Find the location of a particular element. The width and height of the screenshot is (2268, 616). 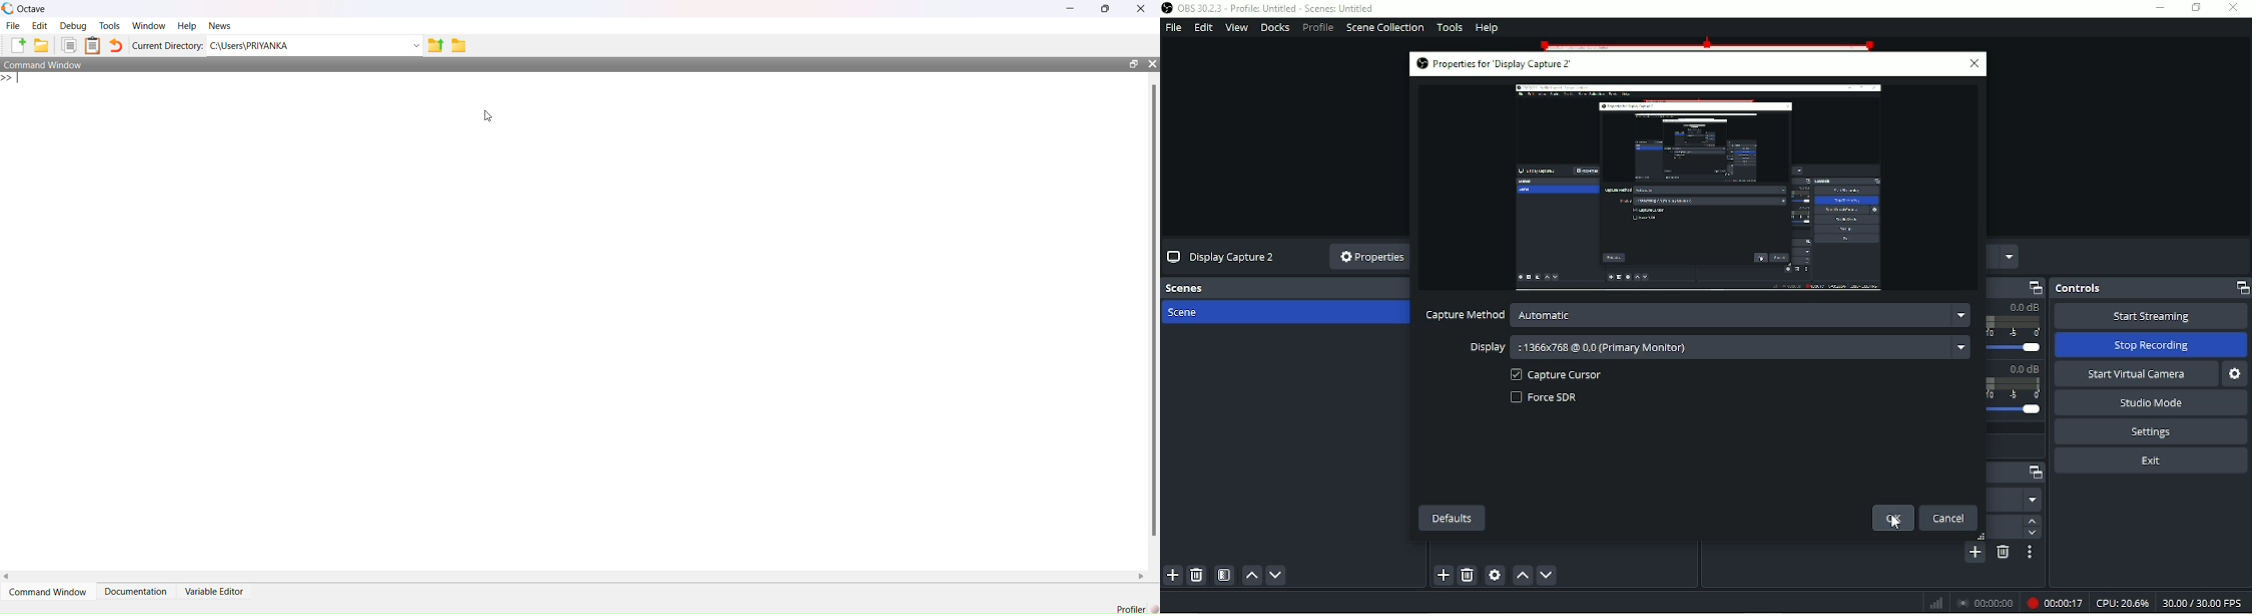

:1366x768 @ 0,0 (Primary Monitor) is located at coordinates (1739, 347).